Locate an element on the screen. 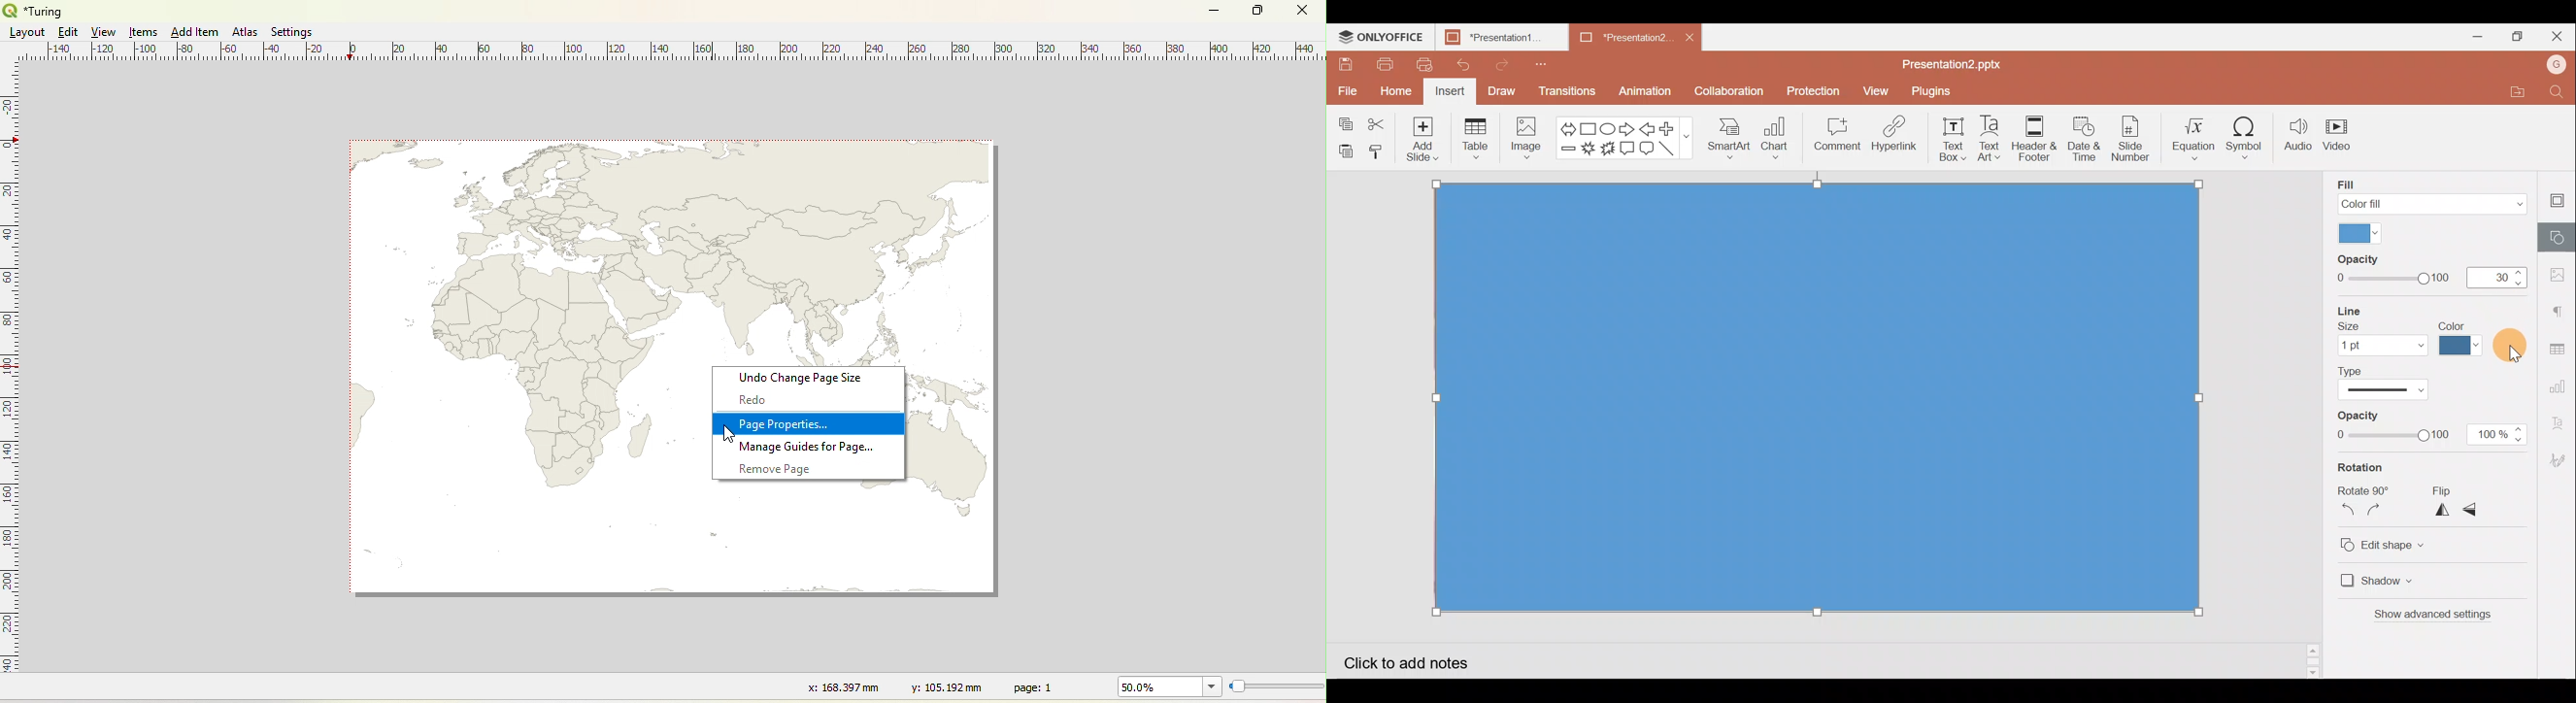  Left arrow is located at coordinates (1647, 128).